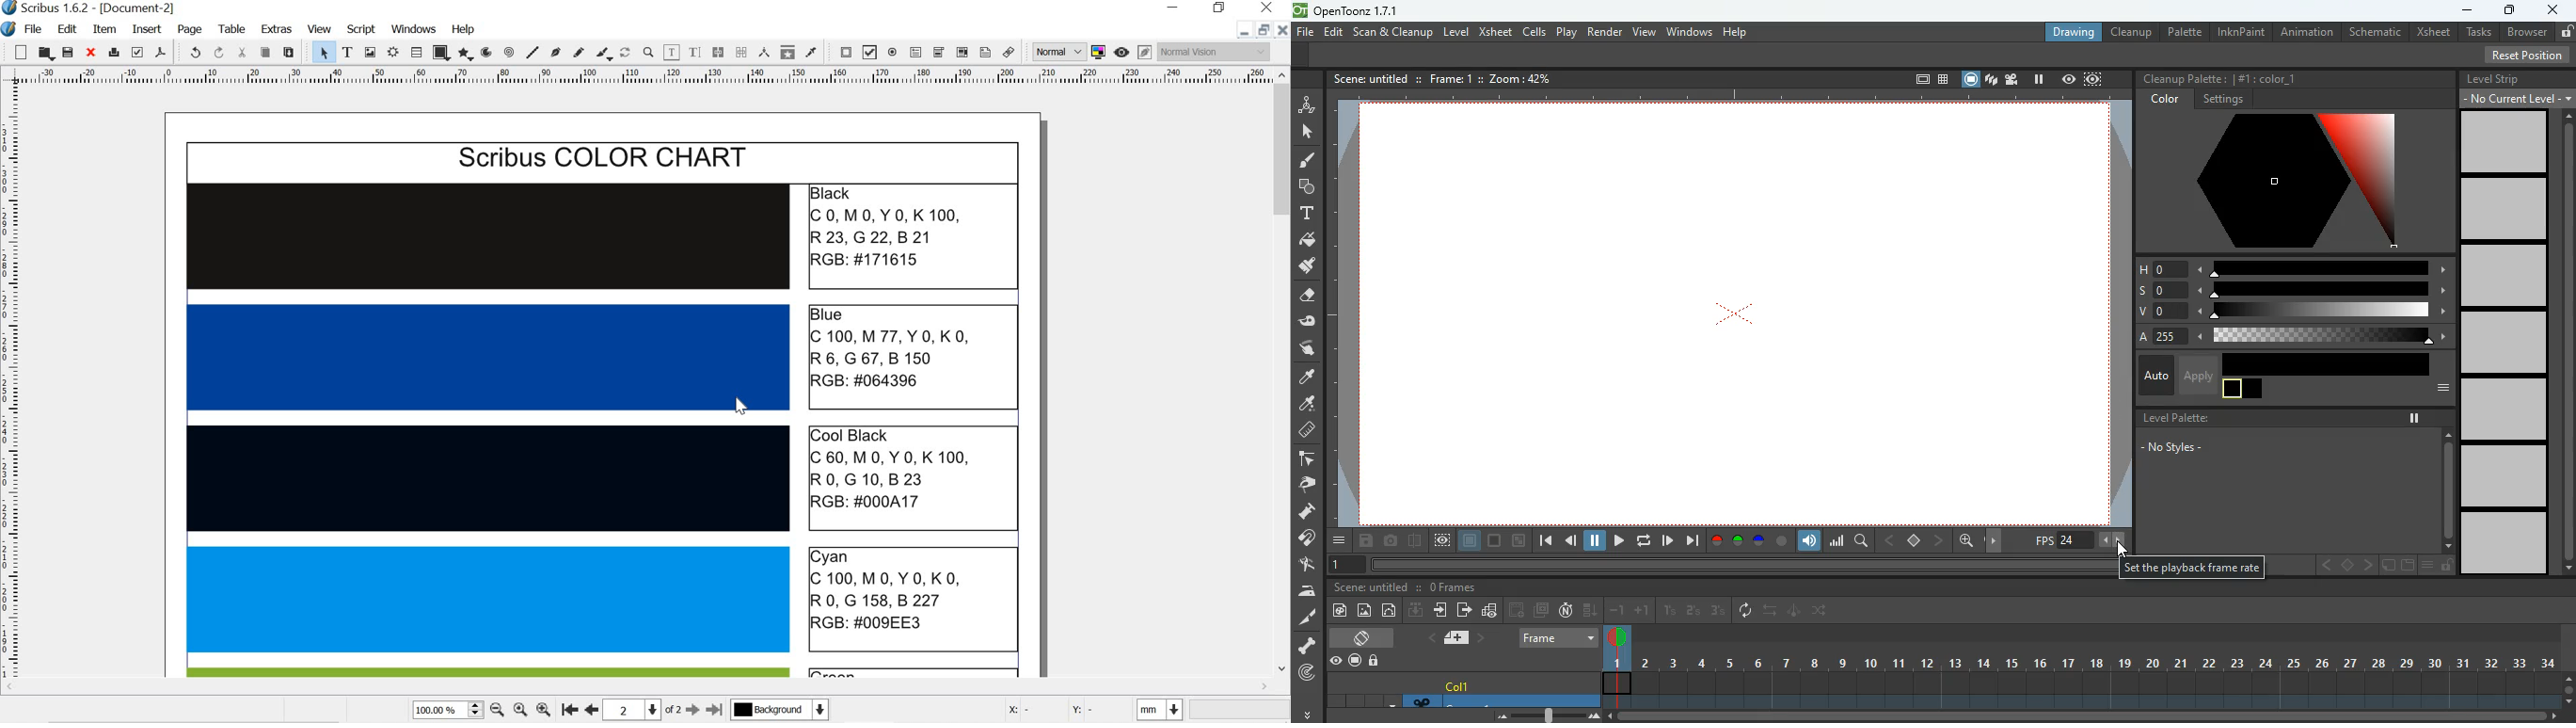 The height and width of the screenshot is (728, 2576). I want to click on save, so click(70, 53).